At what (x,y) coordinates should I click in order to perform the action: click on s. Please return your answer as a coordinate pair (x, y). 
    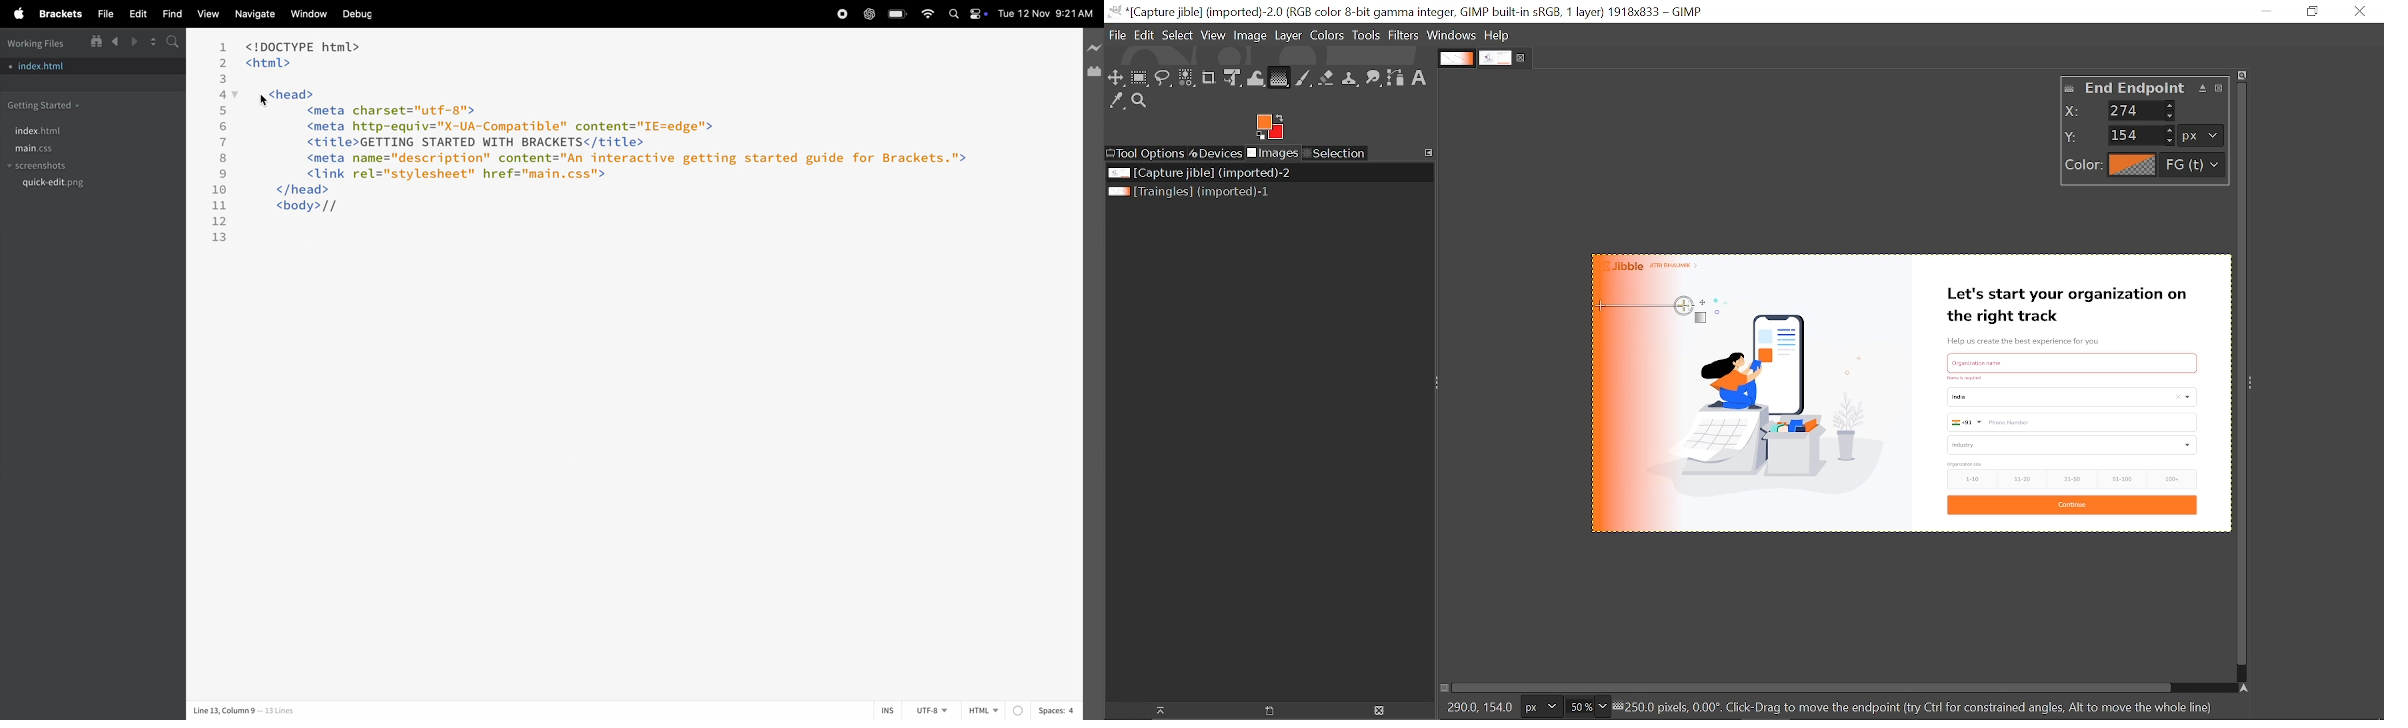
    Looking at the image, I should click on (171, 42).